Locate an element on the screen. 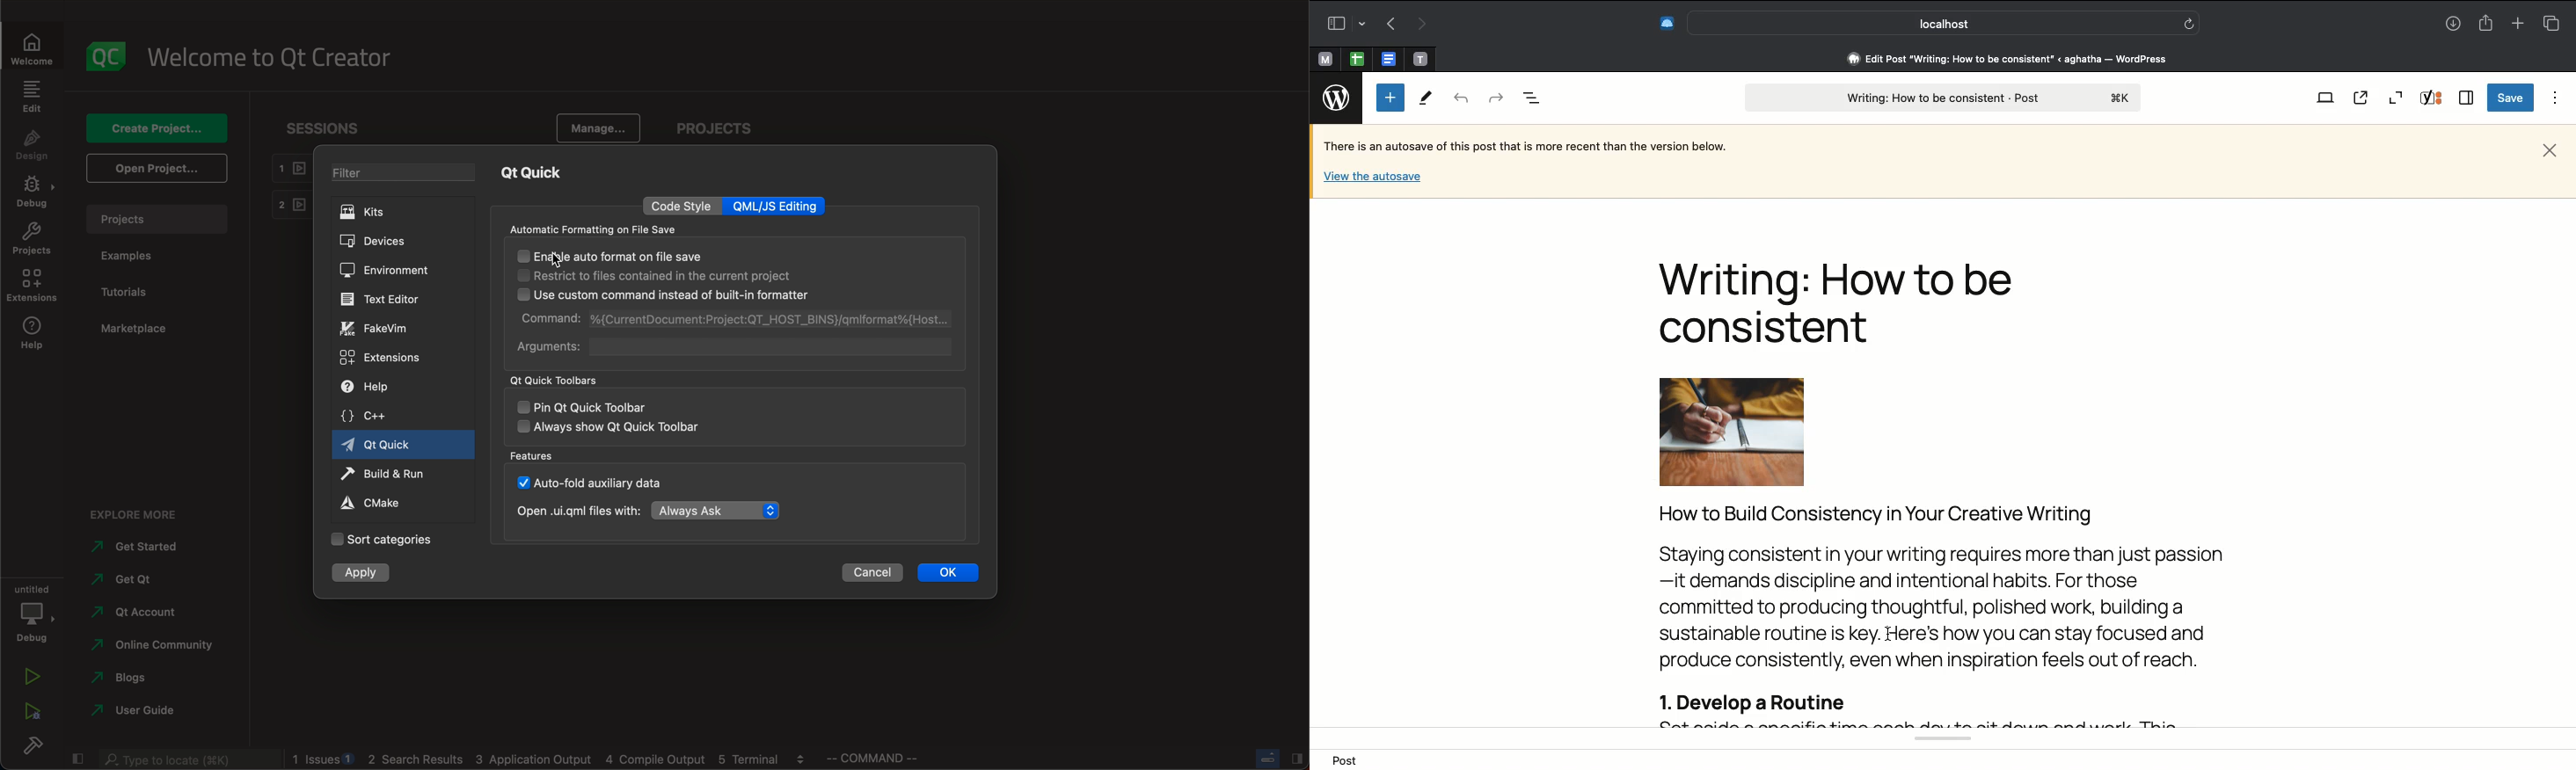  Sidebar is located at coordinates (2467, 98).